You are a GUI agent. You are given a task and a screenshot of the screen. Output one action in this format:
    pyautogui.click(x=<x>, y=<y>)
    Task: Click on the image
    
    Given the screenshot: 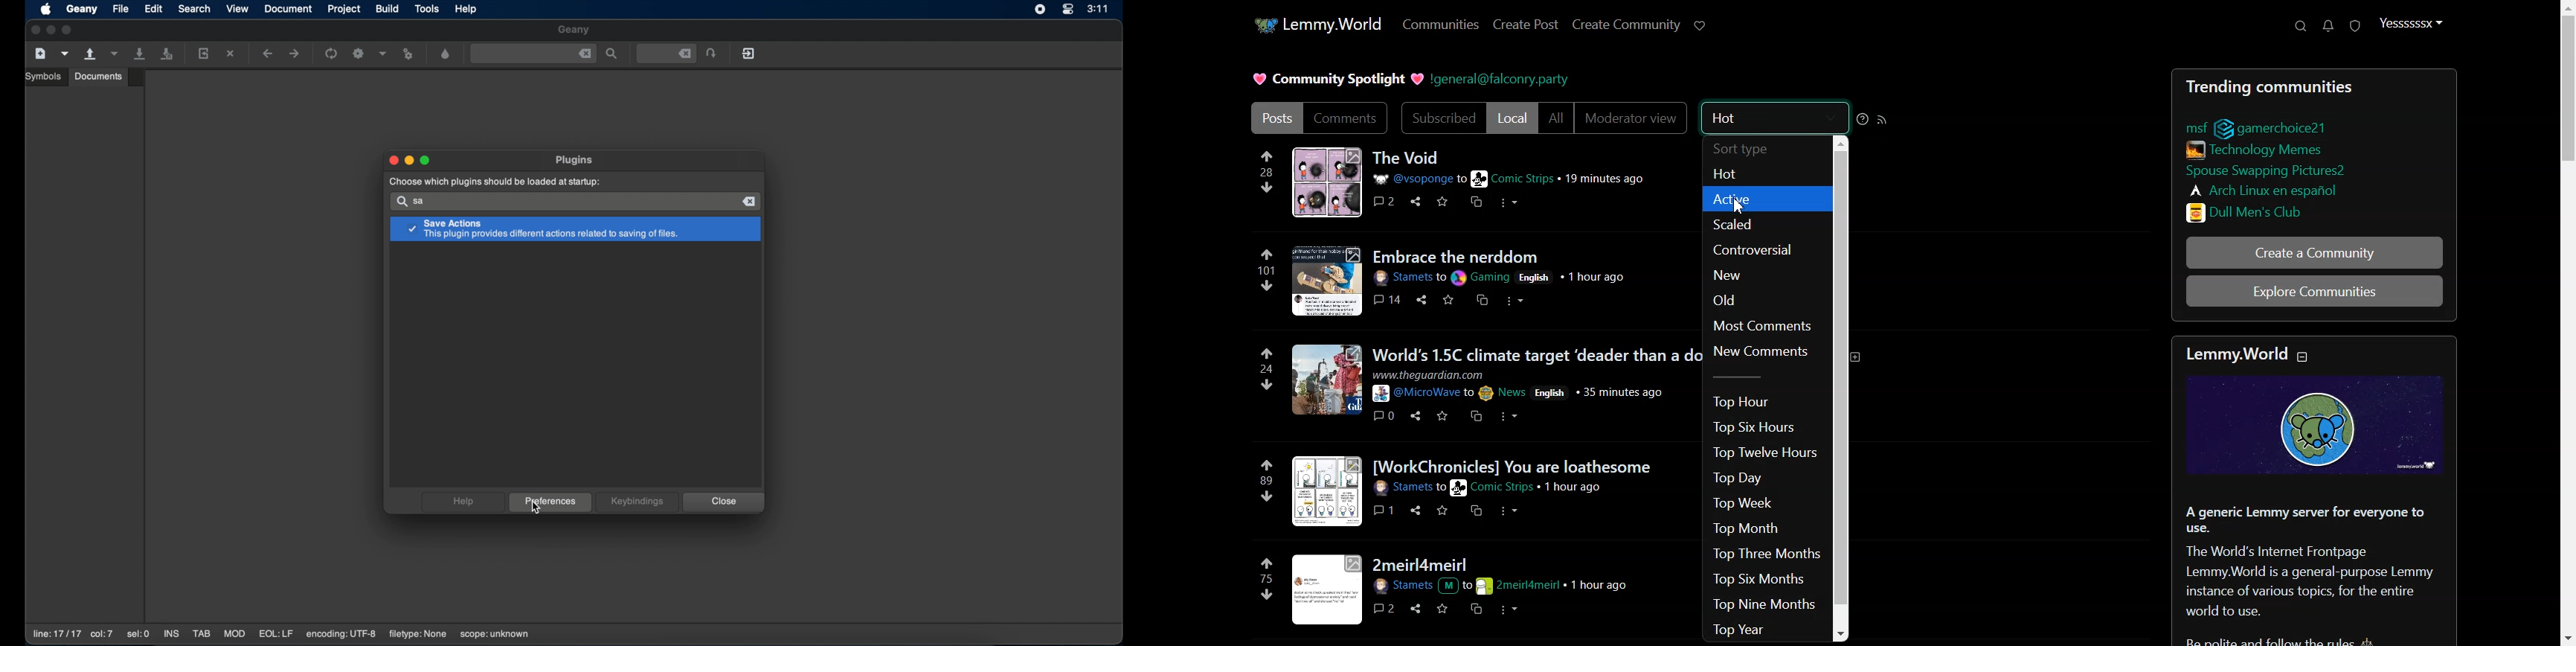 What is the action you would take?
    pyautogui.click(x=1326, y=491)
    